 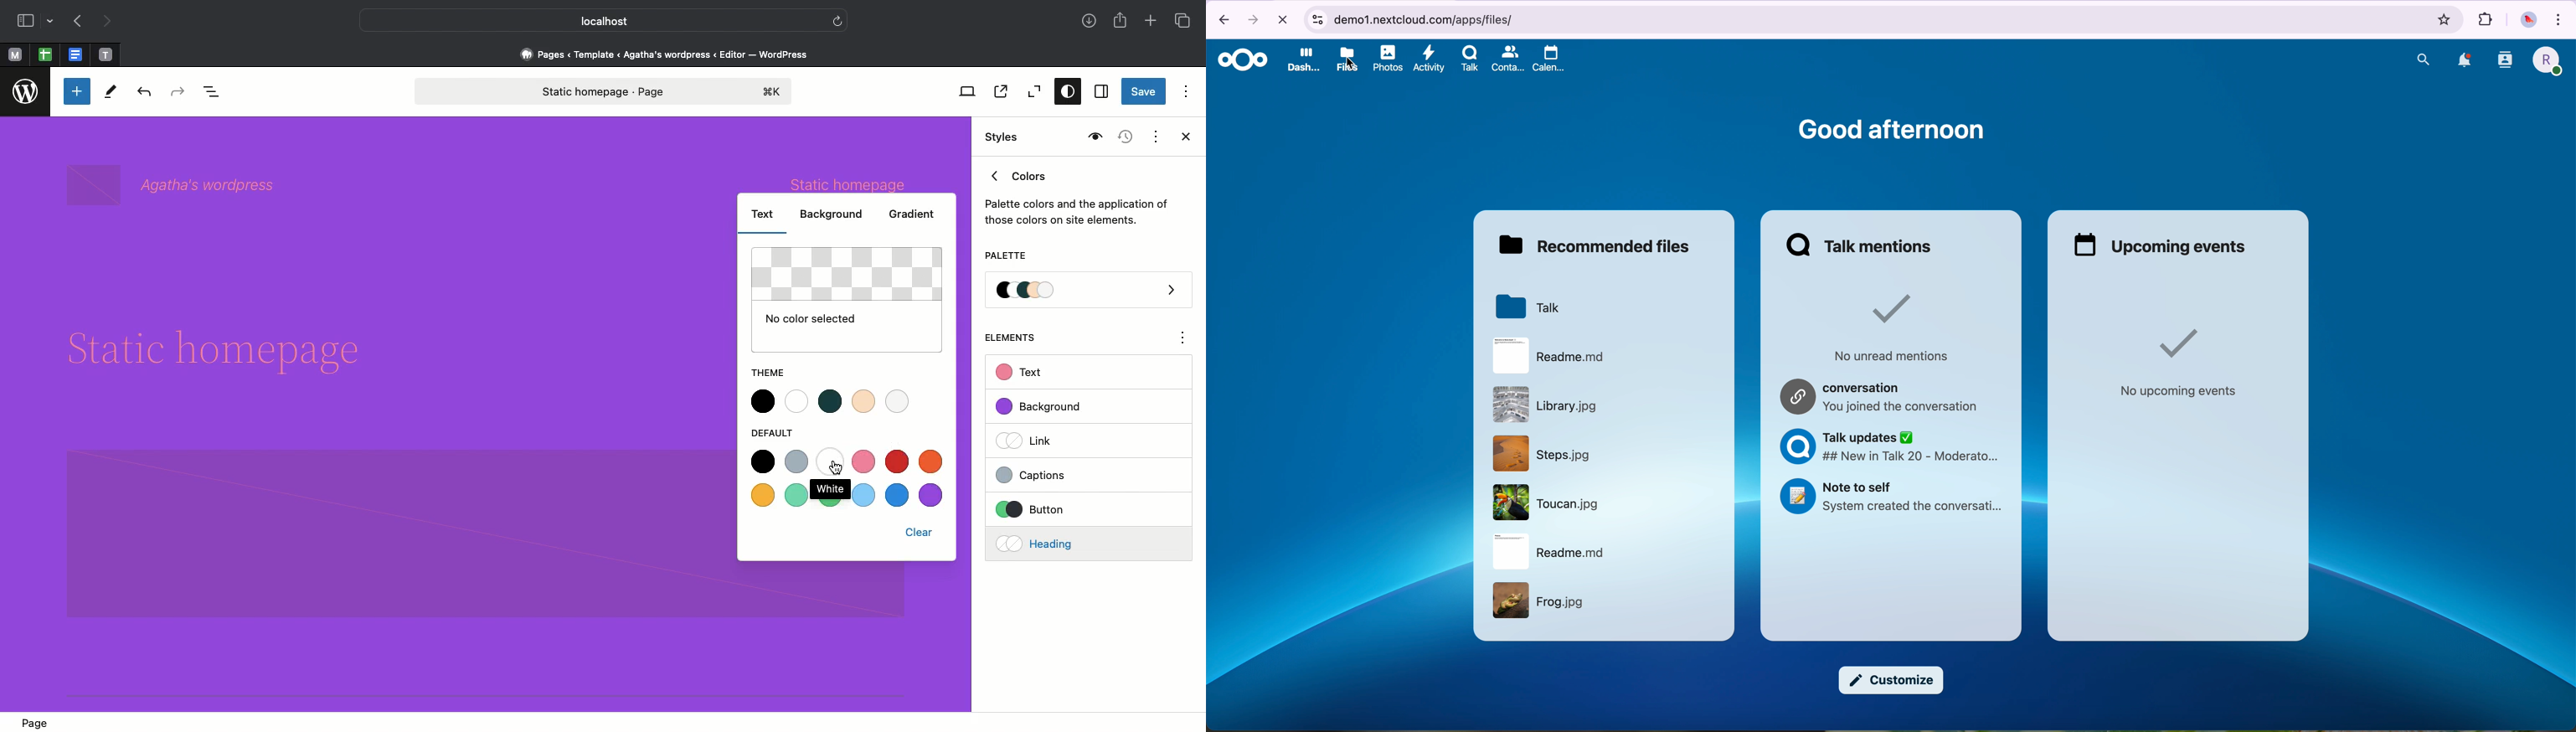 What do you see at coordinates (1003, 137) in the screenshot?
I see `Styles` at bounding box center [1003, 137].